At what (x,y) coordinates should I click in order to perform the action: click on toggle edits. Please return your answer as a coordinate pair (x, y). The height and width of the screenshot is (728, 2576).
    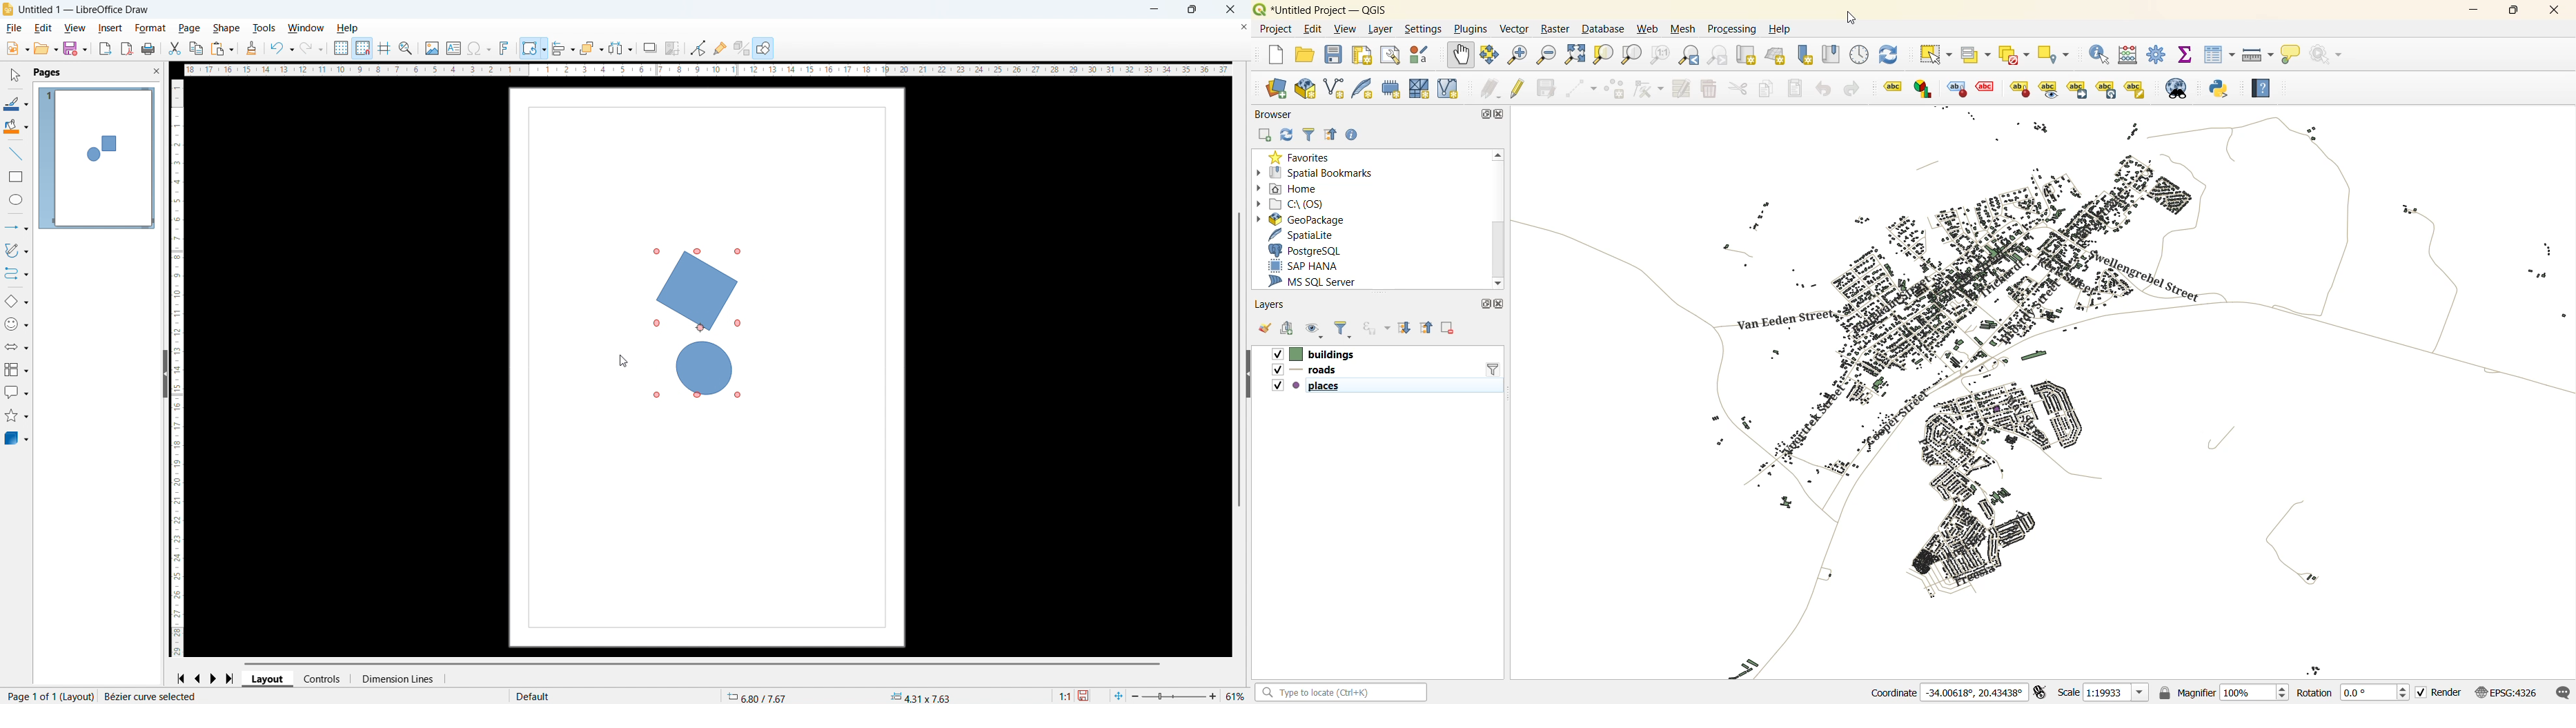
    Looking at the image, I should click on (1520, 87).